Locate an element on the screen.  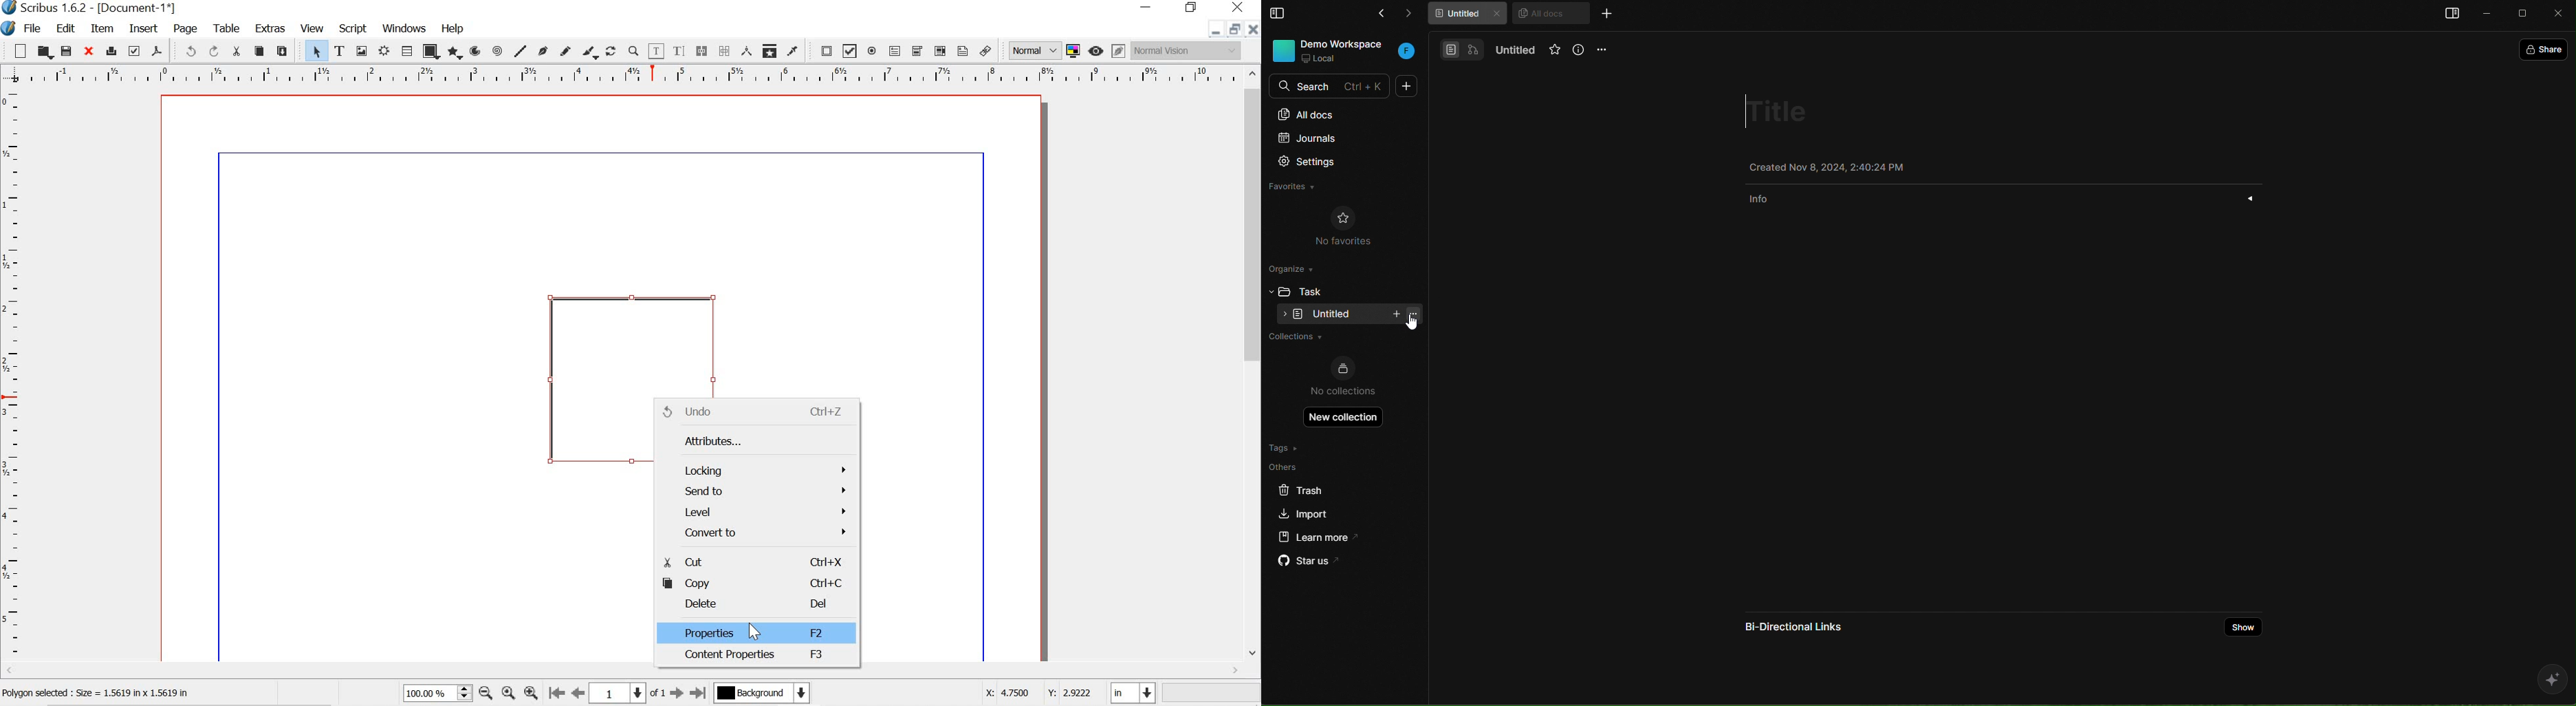
line is located at coordinates (520, 51).